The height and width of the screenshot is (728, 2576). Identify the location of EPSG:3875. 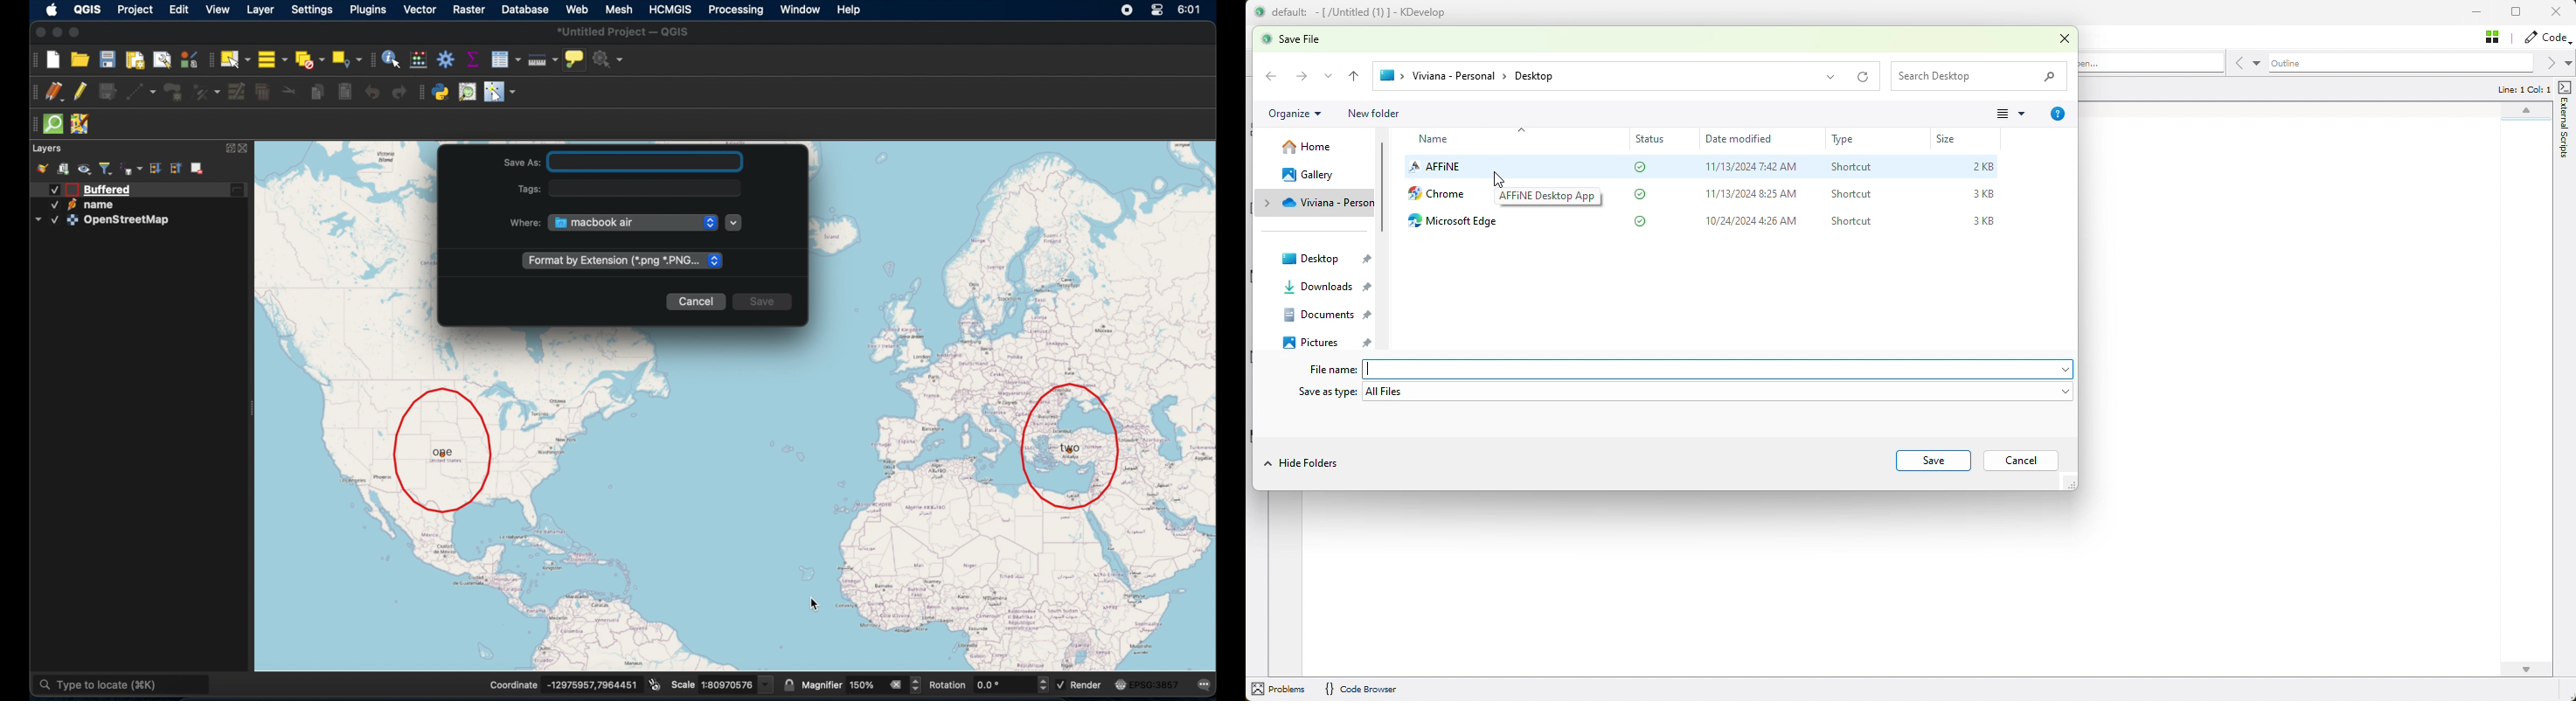
(1156, 685).